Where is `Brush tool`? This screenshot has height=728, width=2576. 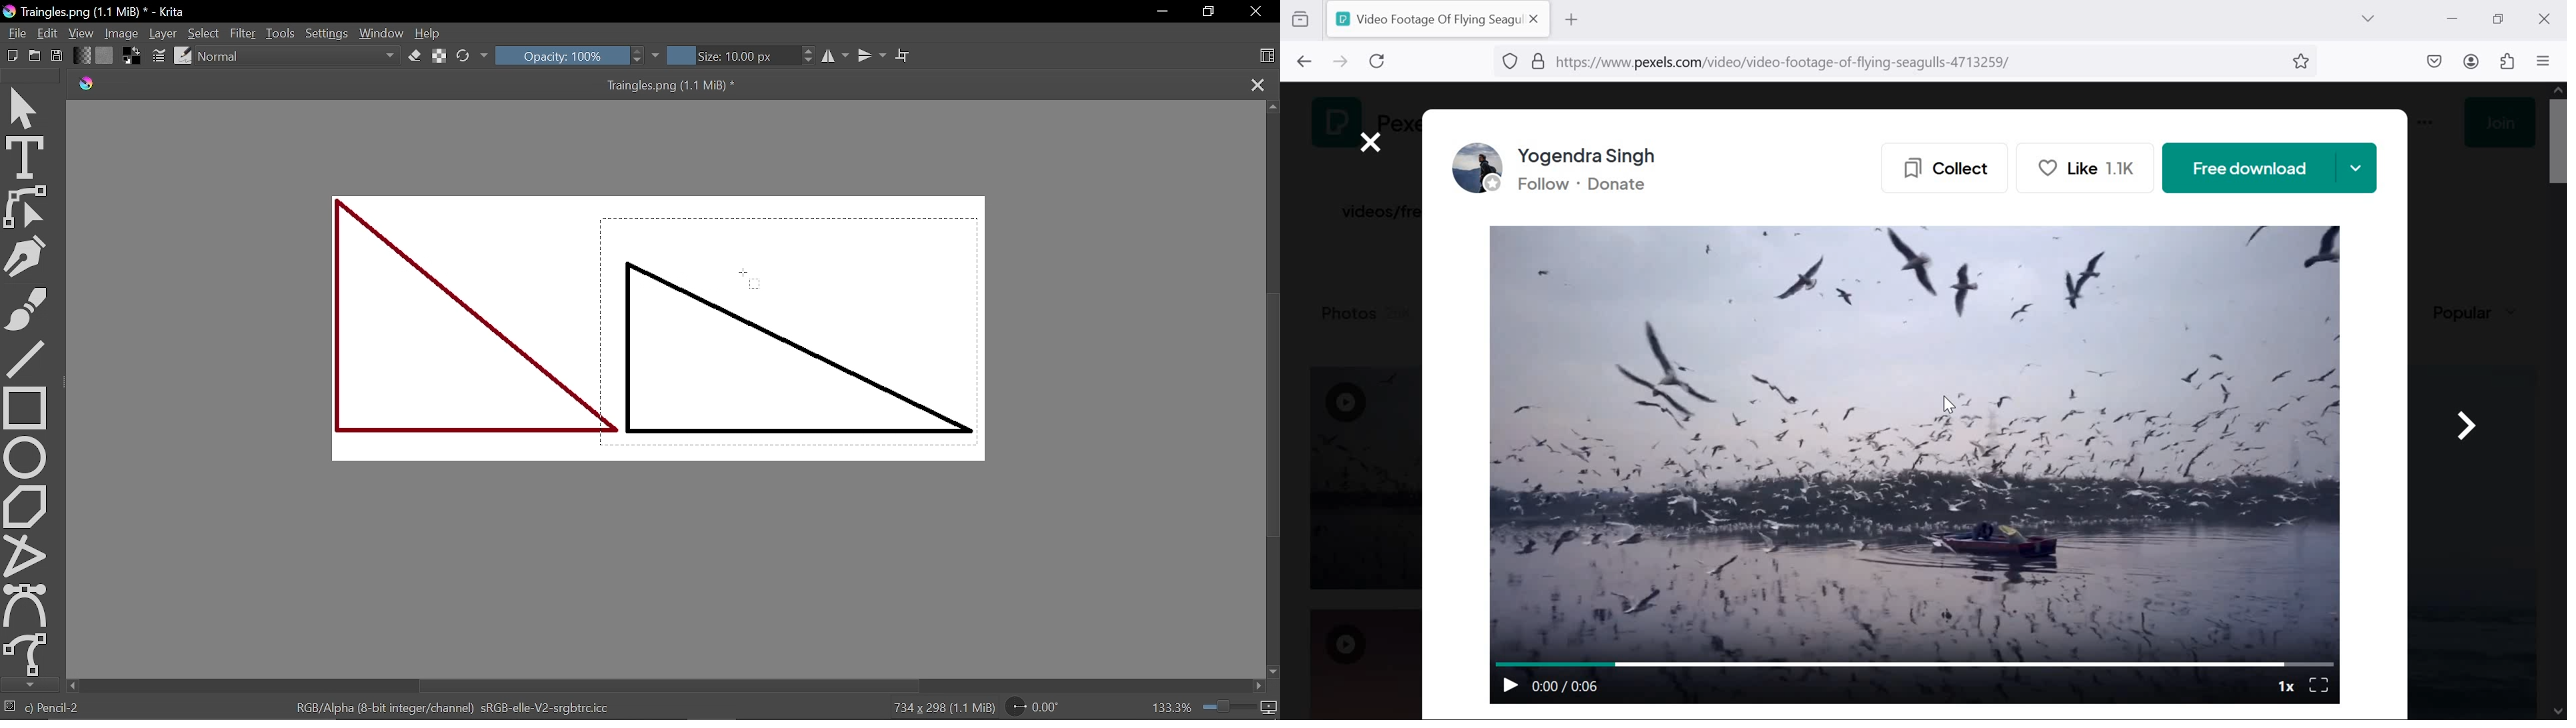 Brush tool is located at coordinates (24, 308).